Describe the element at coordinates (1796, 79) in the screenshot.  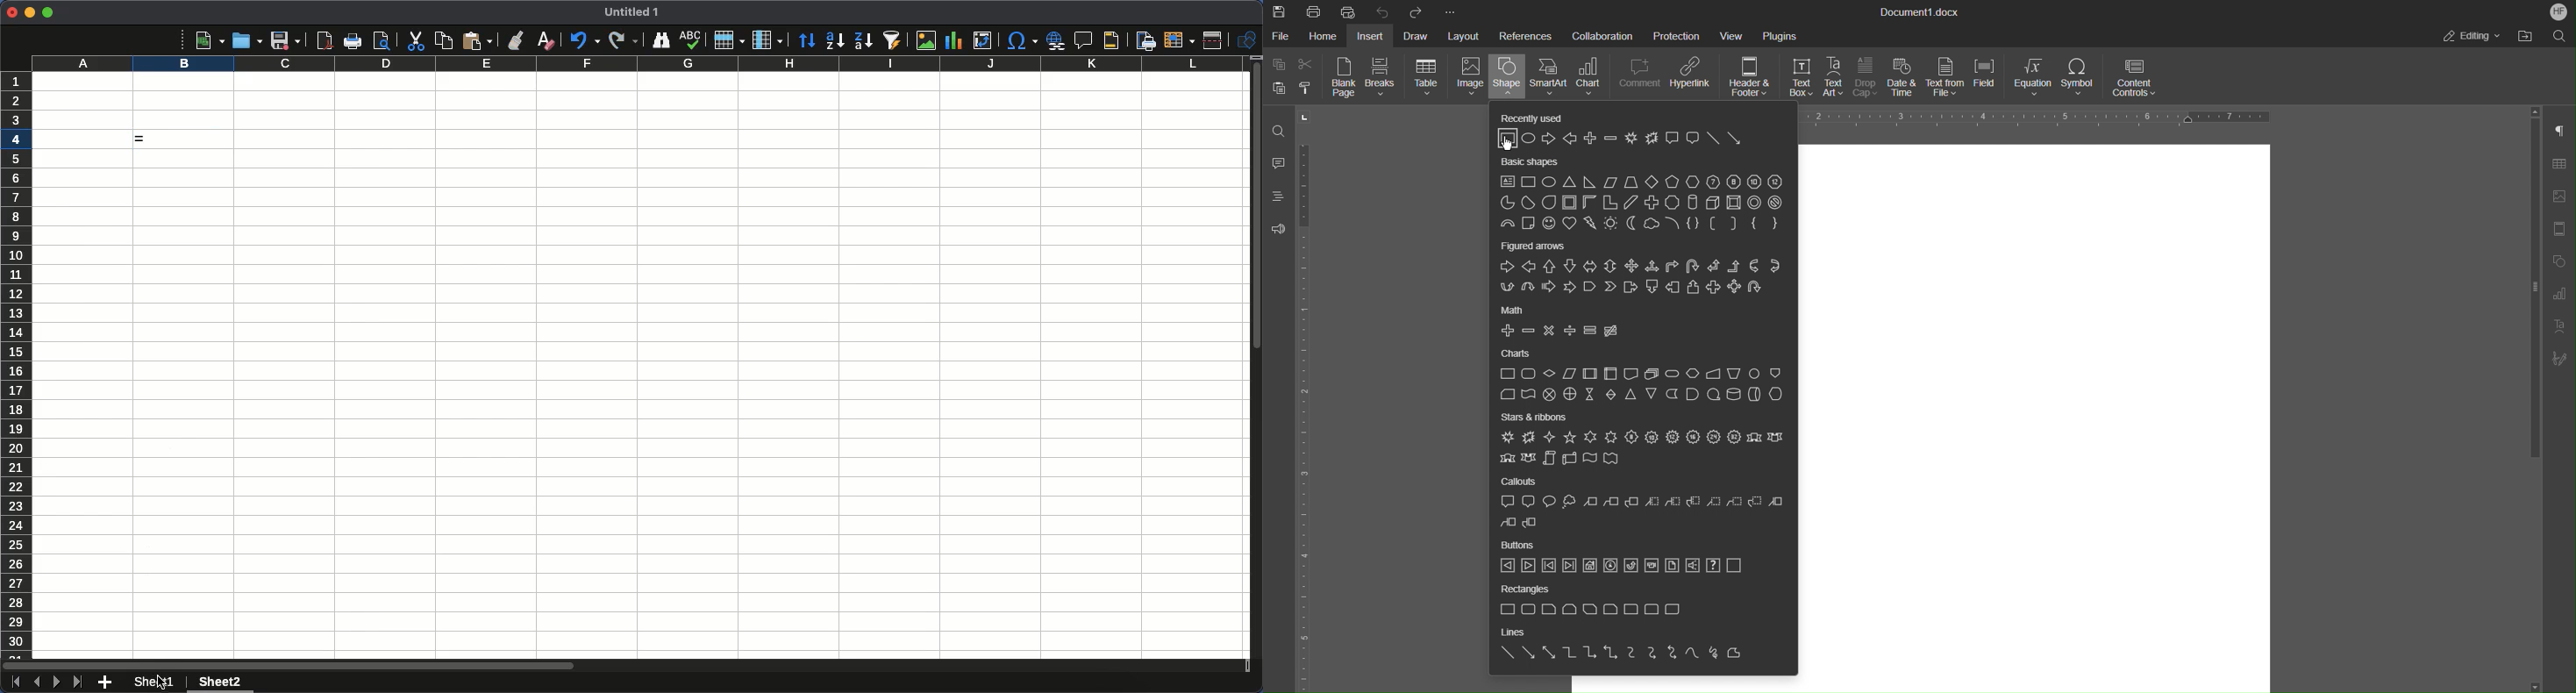
I see `Text Box` at that location.